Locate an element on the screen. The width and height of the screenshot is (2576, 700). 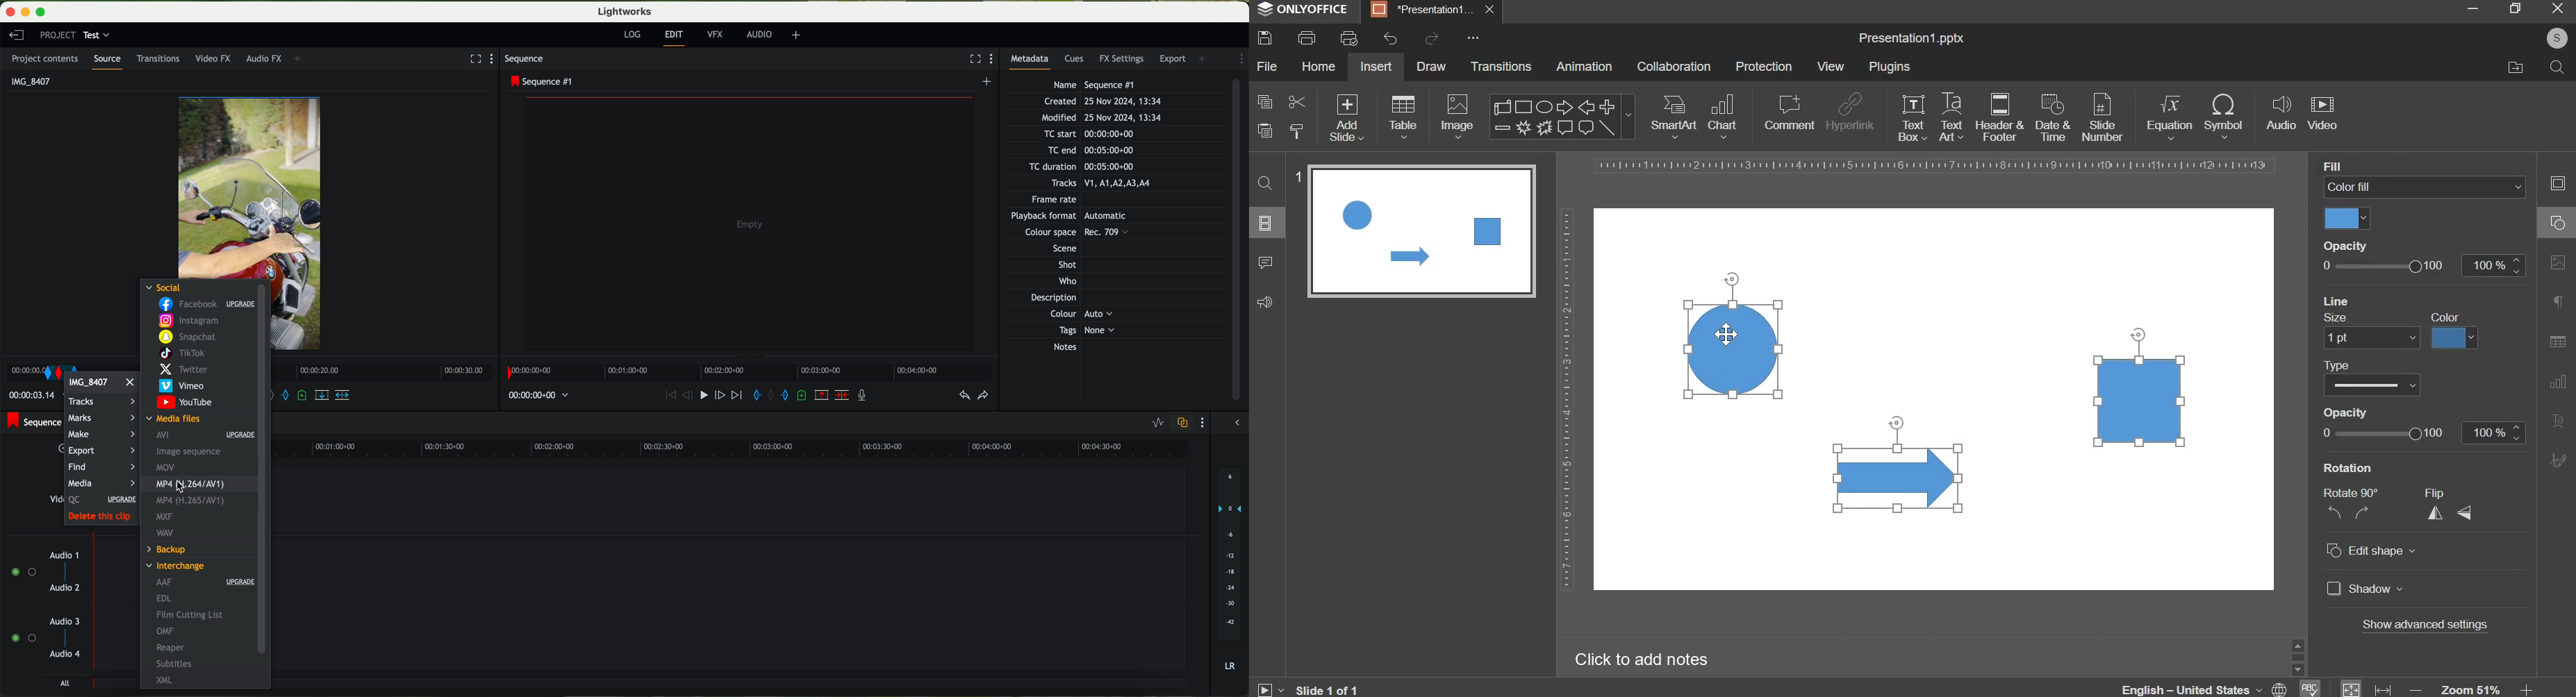
AVI is located at coordinates (204, 437).